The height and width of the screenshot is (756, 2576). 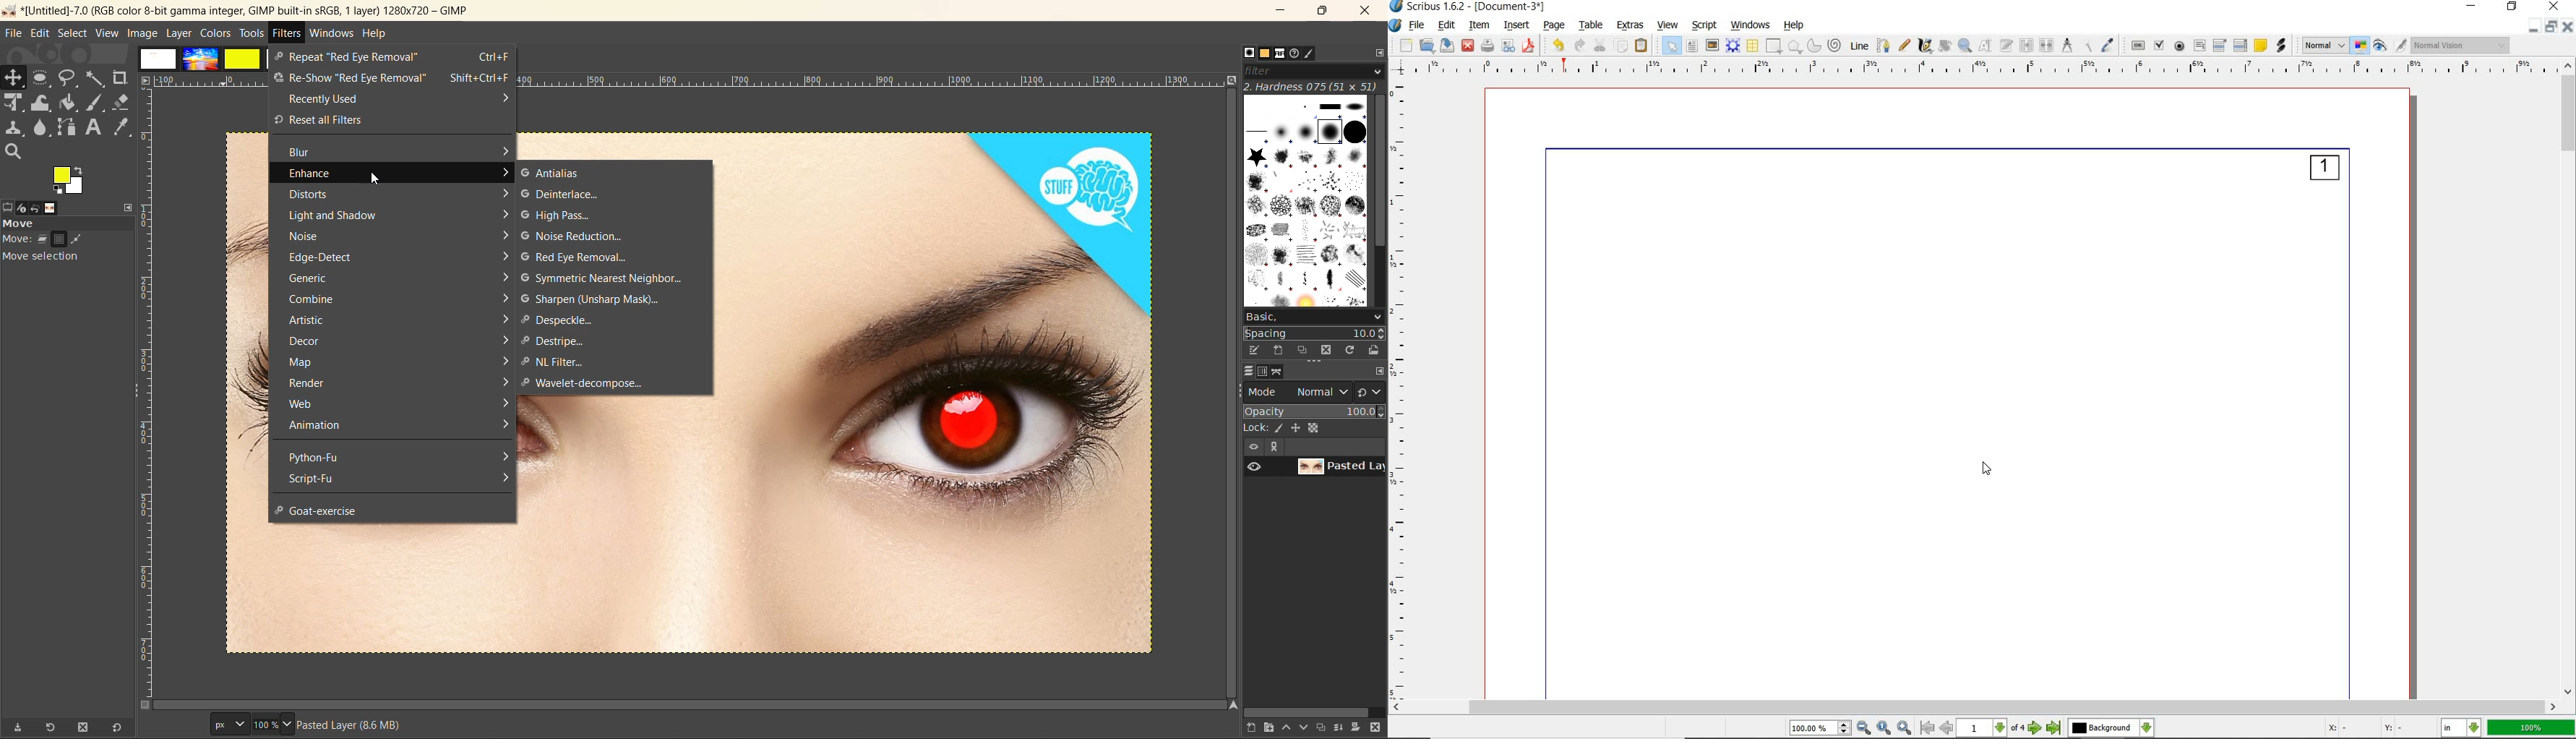 What do you see at coordinates (562, 320) in the screenshot?
I see `despeckle` at bounding box center [562, 320].